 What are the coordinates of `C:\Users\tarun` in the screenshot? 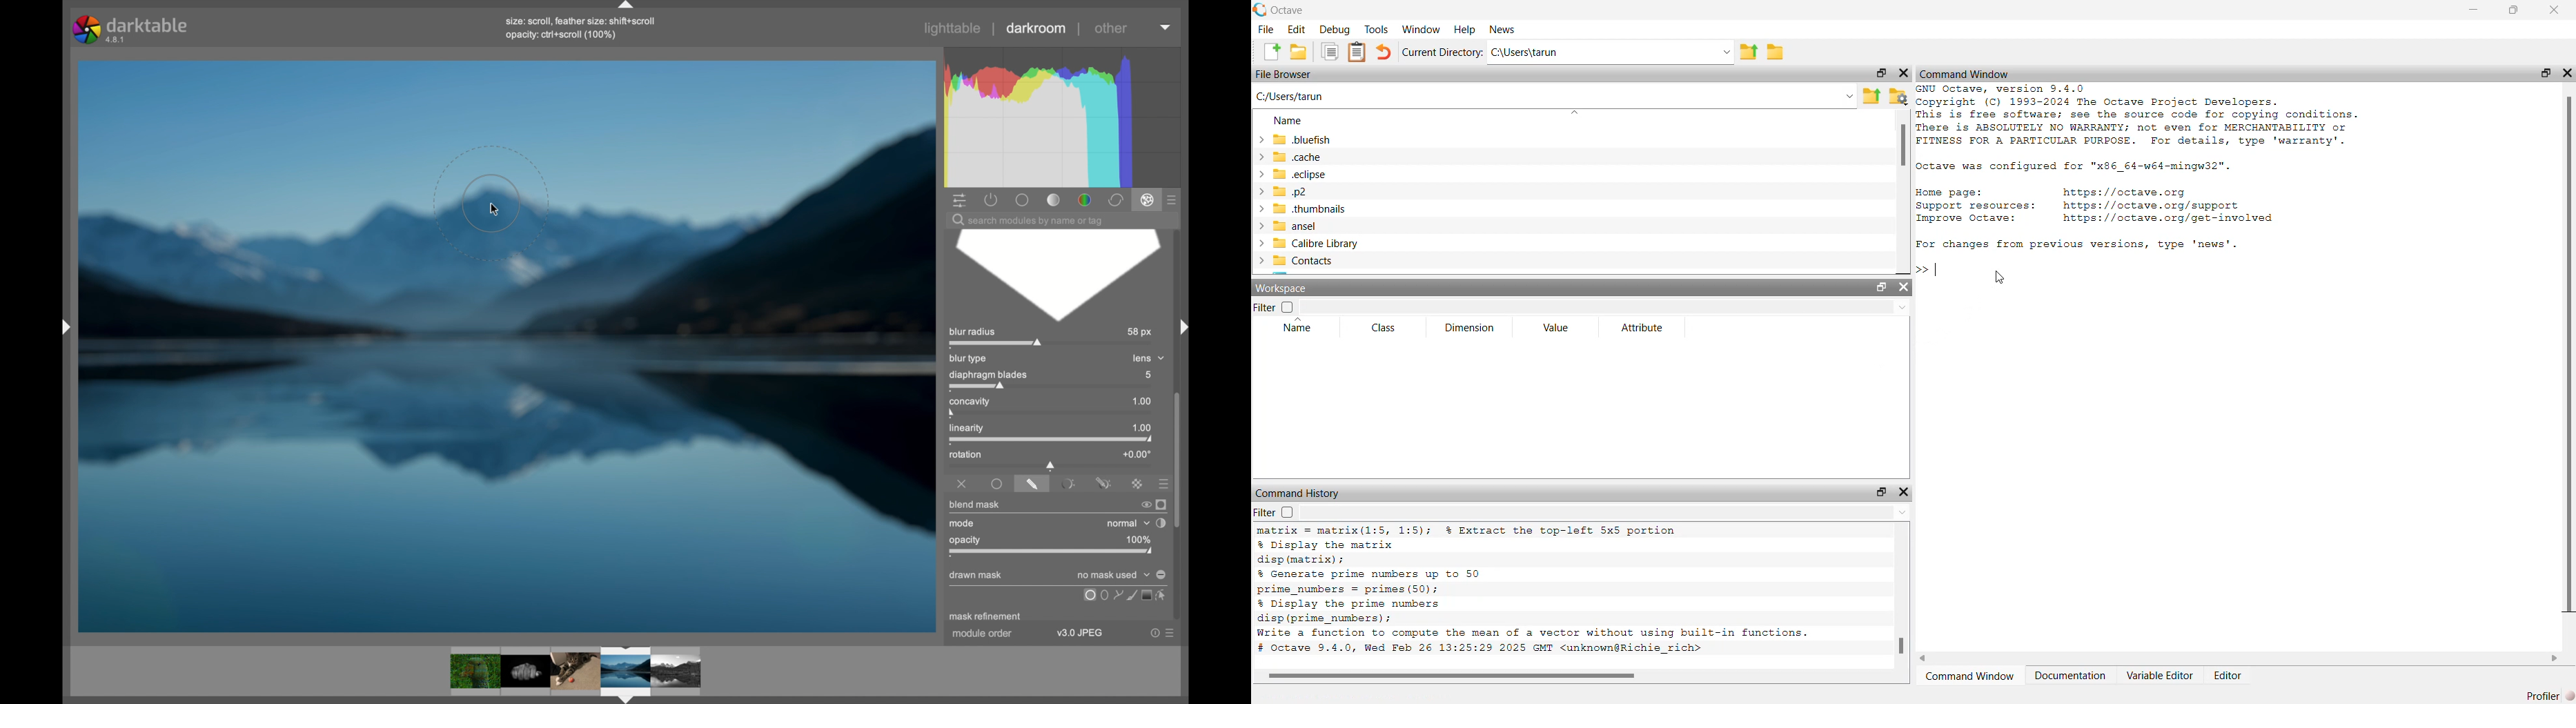 It's located at (1527, 52).